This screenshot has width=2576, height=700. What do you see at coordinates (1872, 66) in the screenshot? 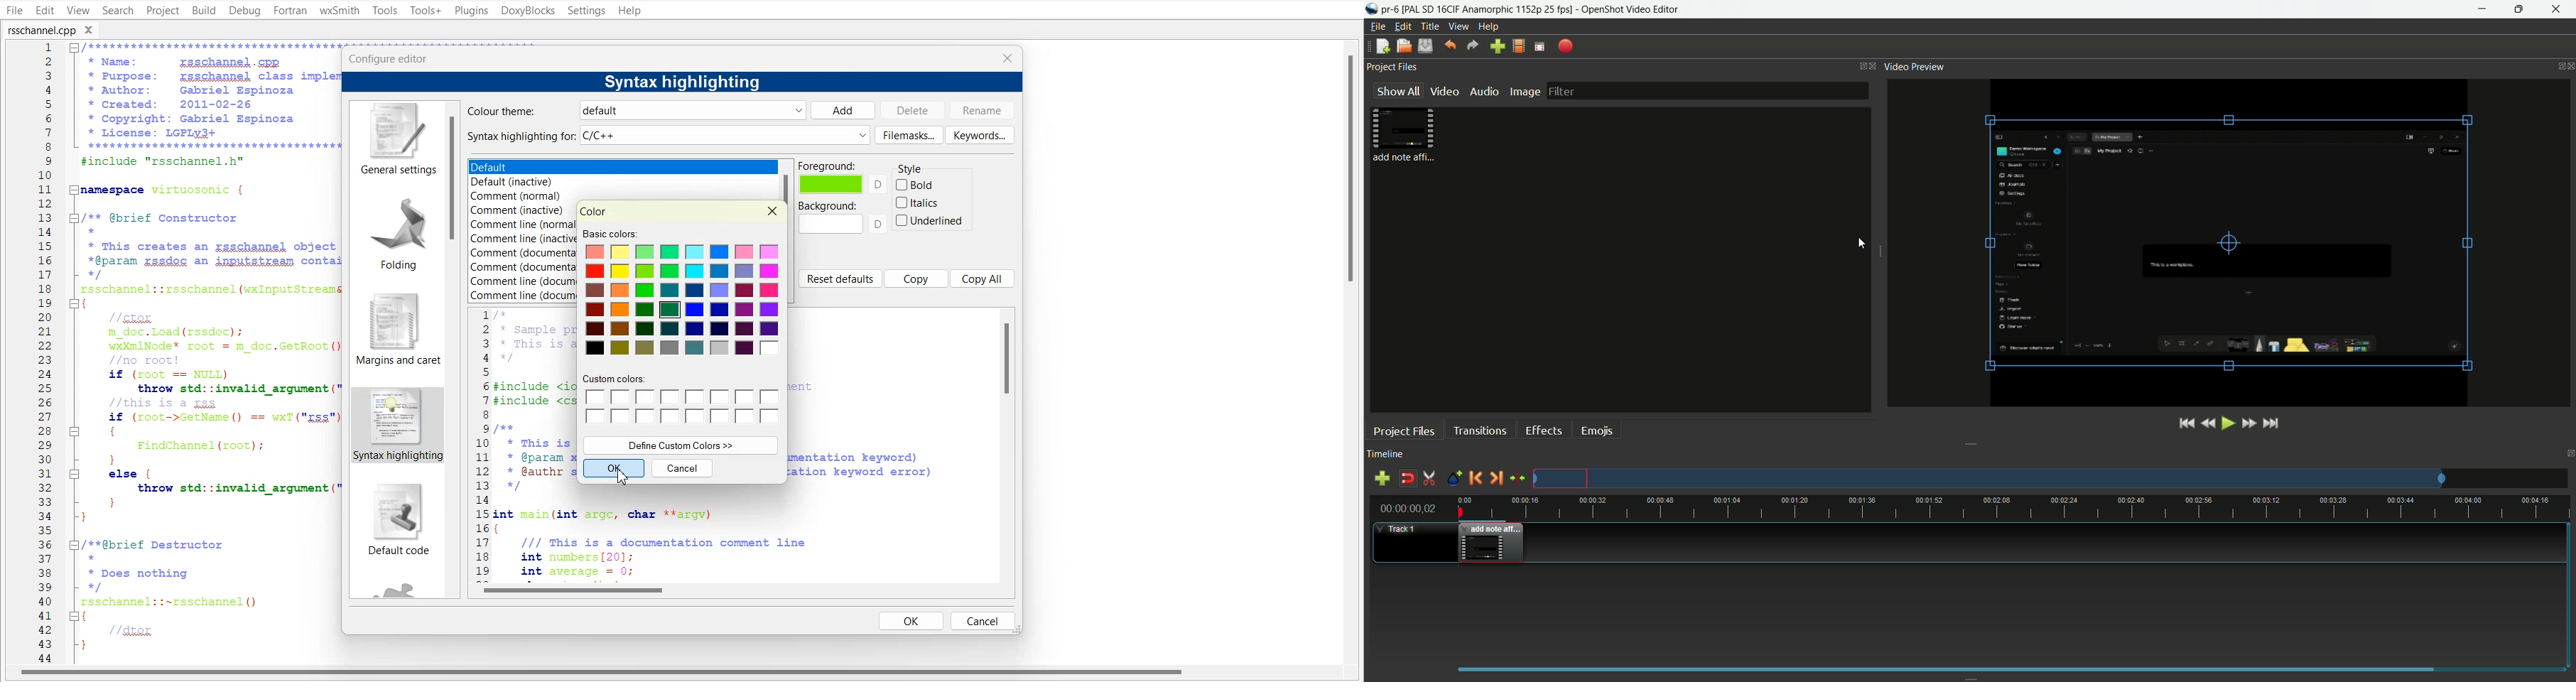
I see `close project files` at bounding box center [1872, 66].